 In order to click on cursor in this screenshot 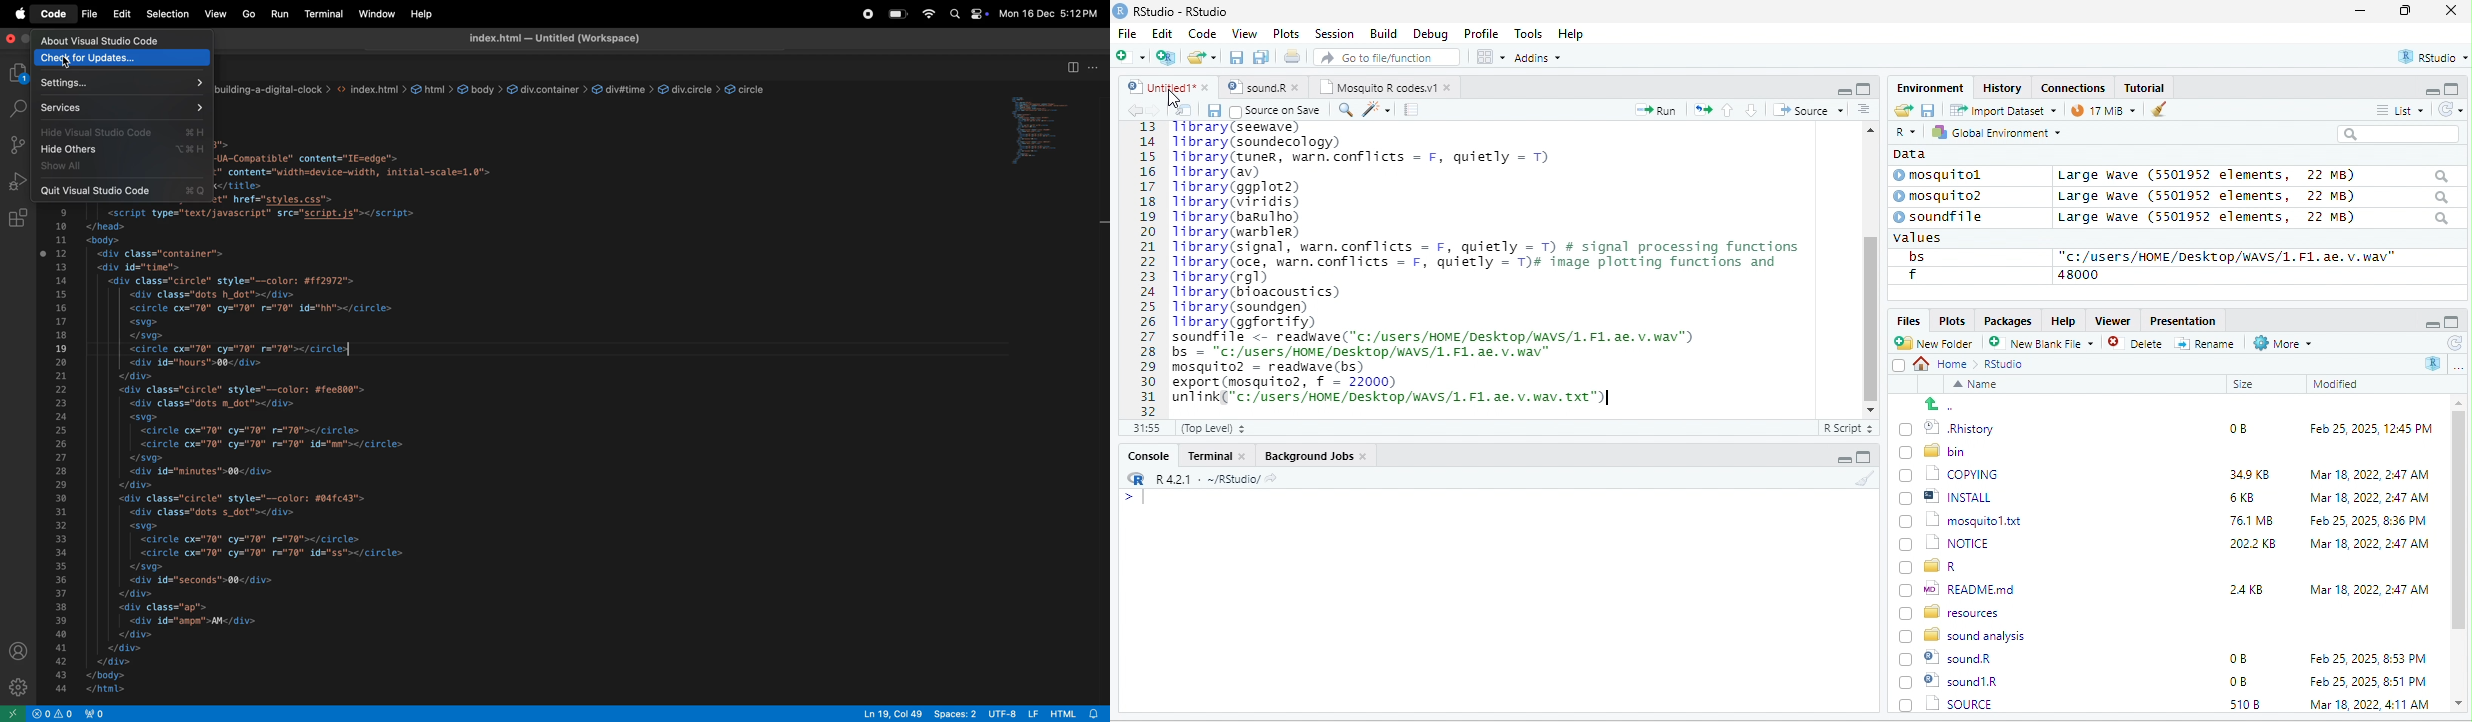, I will do `click(1172, 104)`.